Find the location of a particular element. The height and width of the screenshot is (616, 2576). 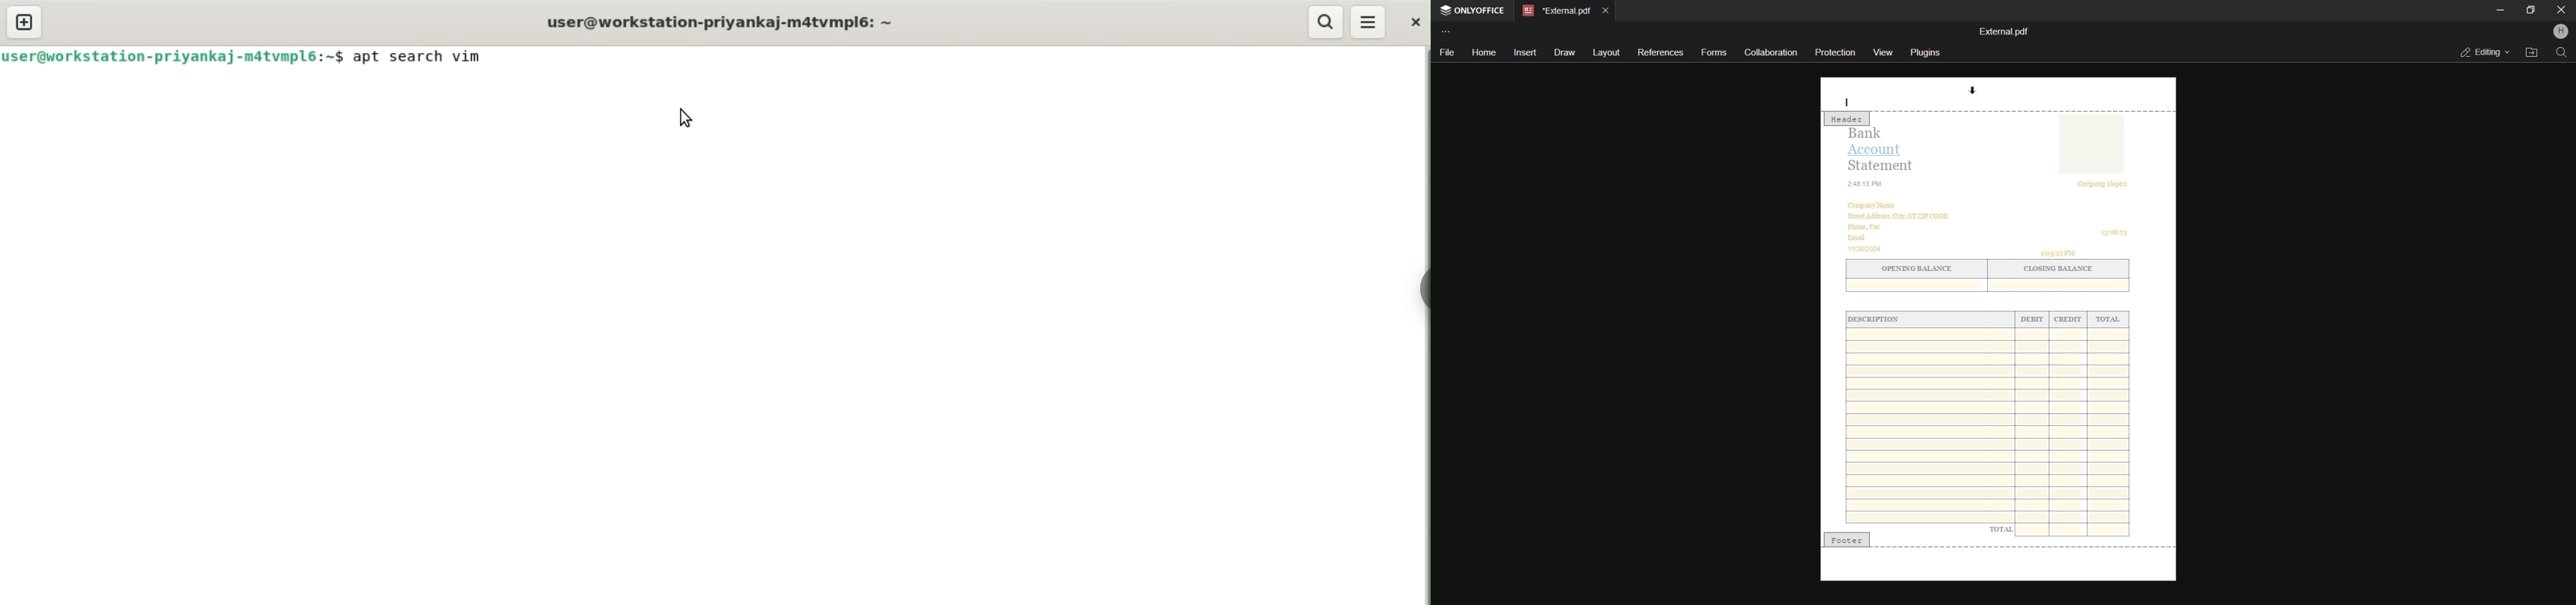

minimize is located at coordinates (2500, 10).